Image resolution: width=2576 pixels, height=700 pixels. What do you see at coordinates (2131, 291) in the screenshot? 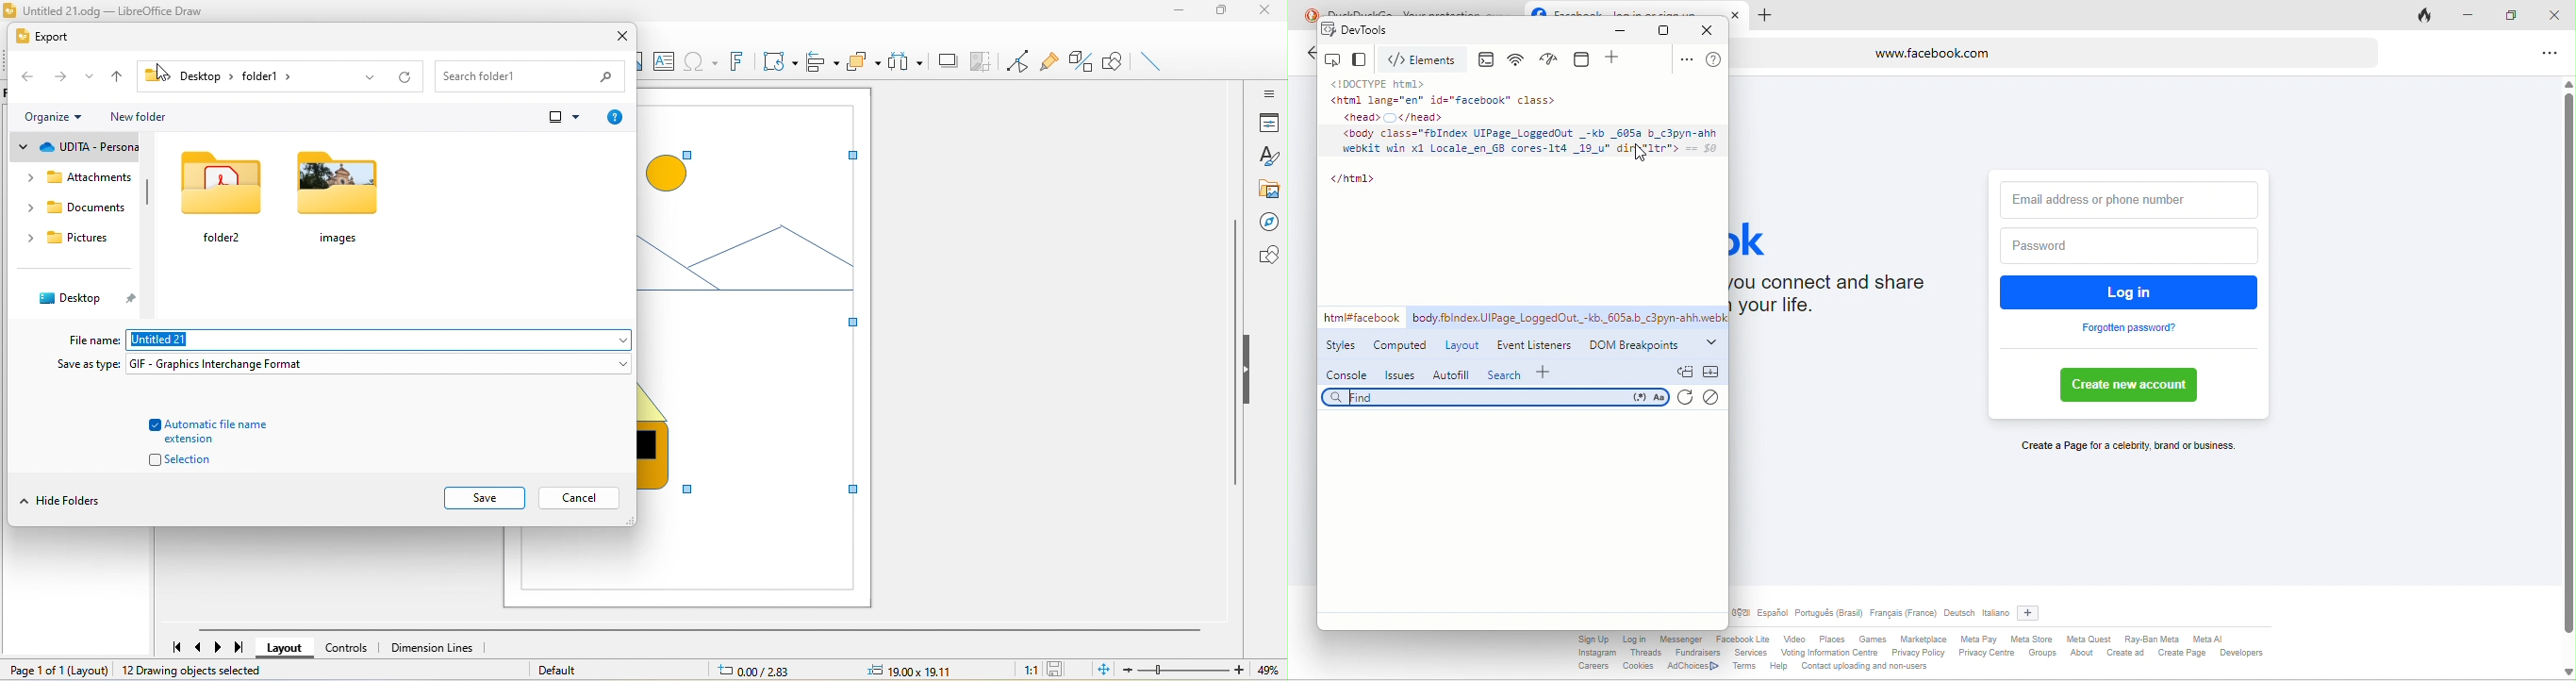
I see `log in` at bounding box center [2131, 291].